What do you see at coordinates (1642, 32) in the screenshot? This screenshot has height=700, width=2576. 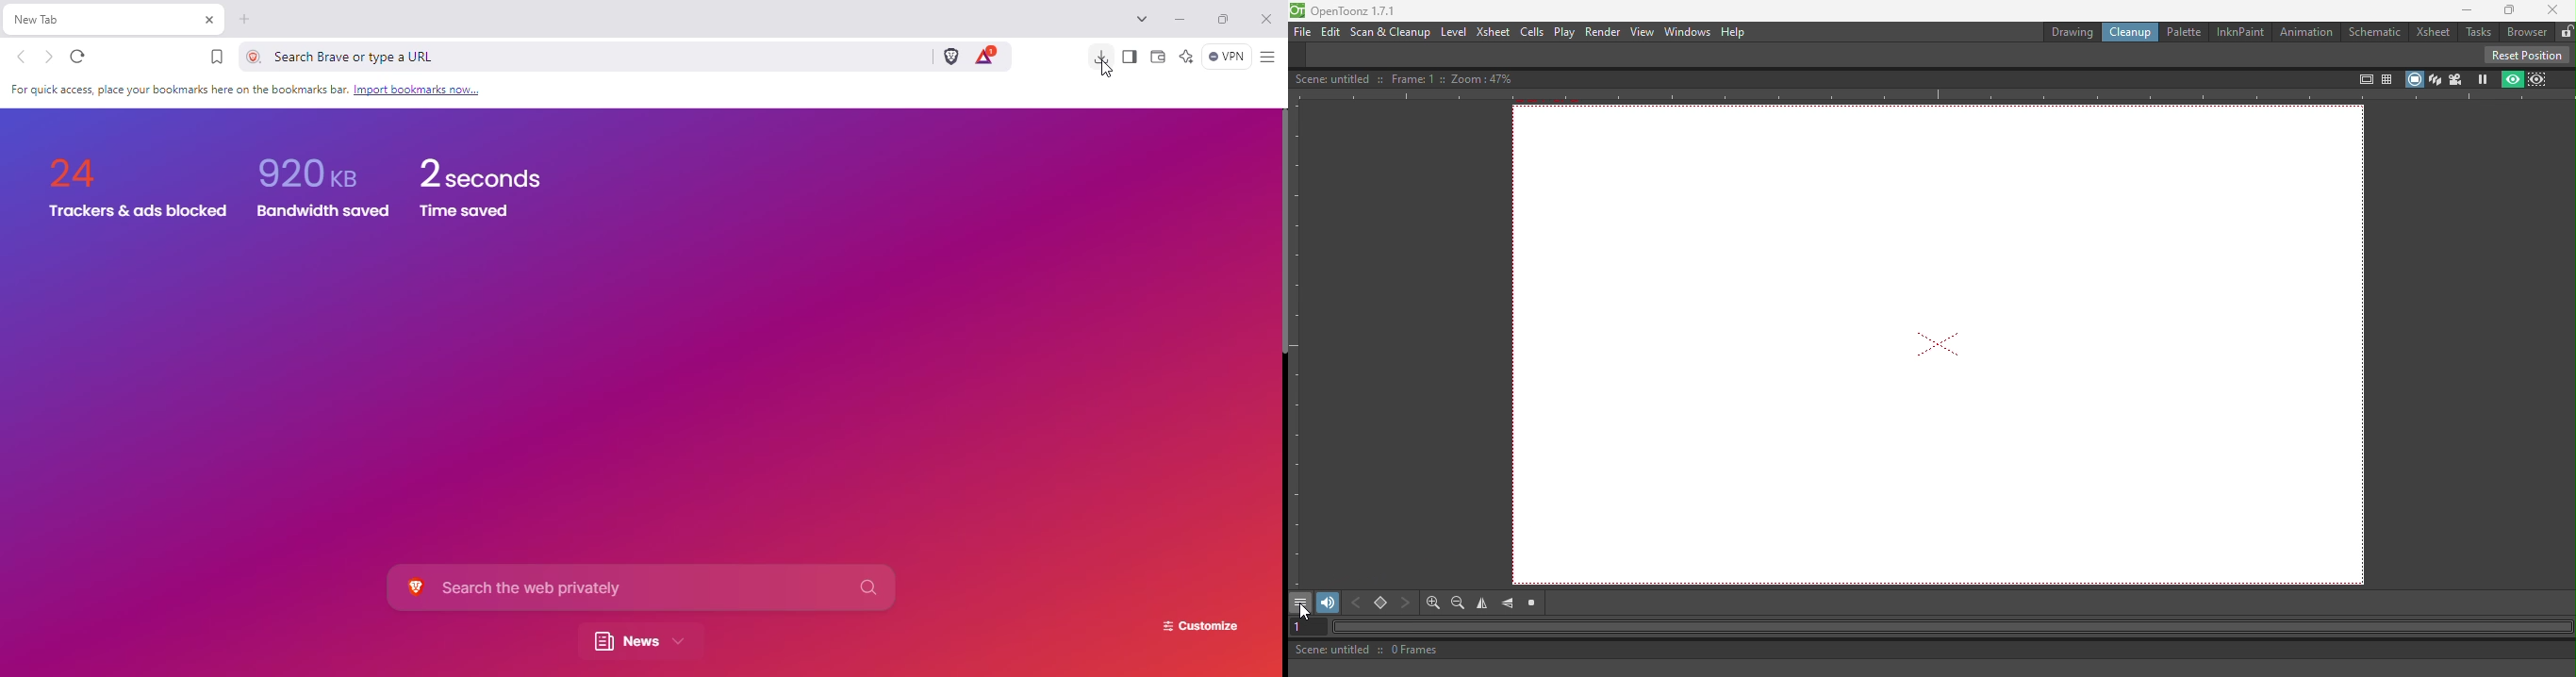 I see `View` at bounding box center [1642, 32].